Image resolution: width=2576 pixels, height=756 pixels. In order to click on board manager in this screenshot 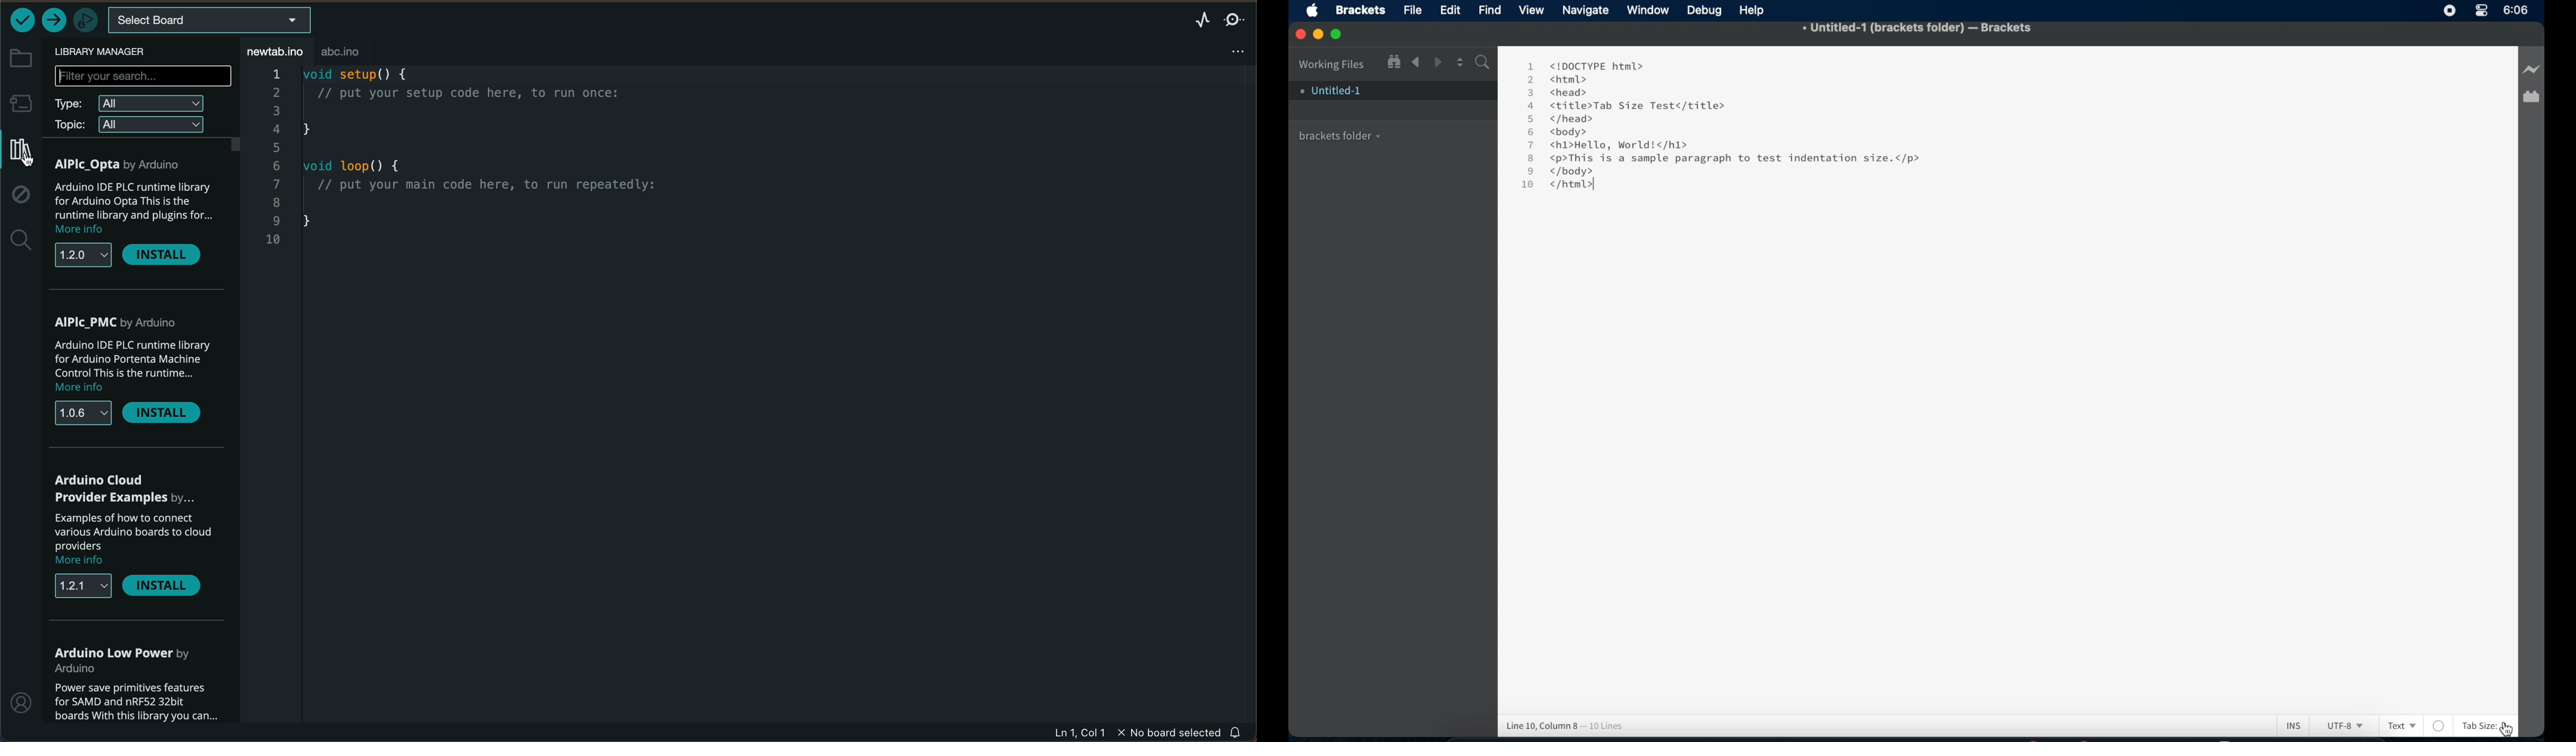, I will do `click(21, 102)`.